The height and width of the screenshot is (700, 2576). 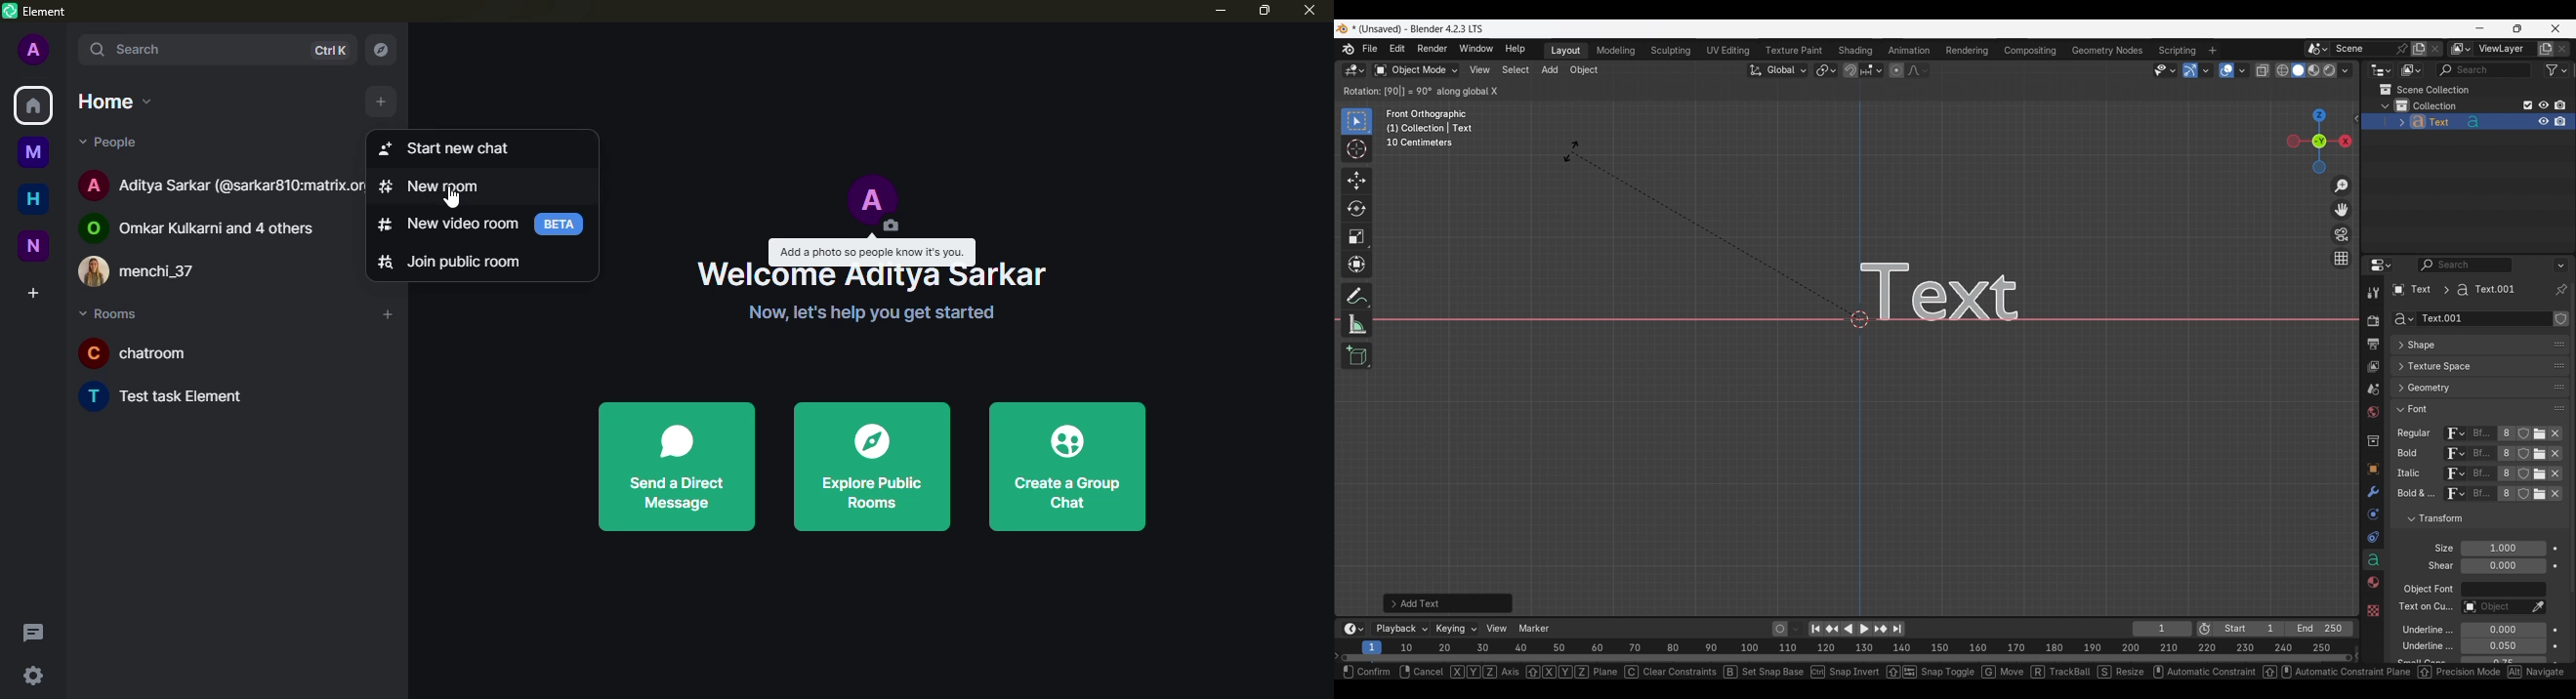 What do you see at coordinates (139, 271) in the screenshot?
I see `menchi_37` at bounding box center [139, 271].